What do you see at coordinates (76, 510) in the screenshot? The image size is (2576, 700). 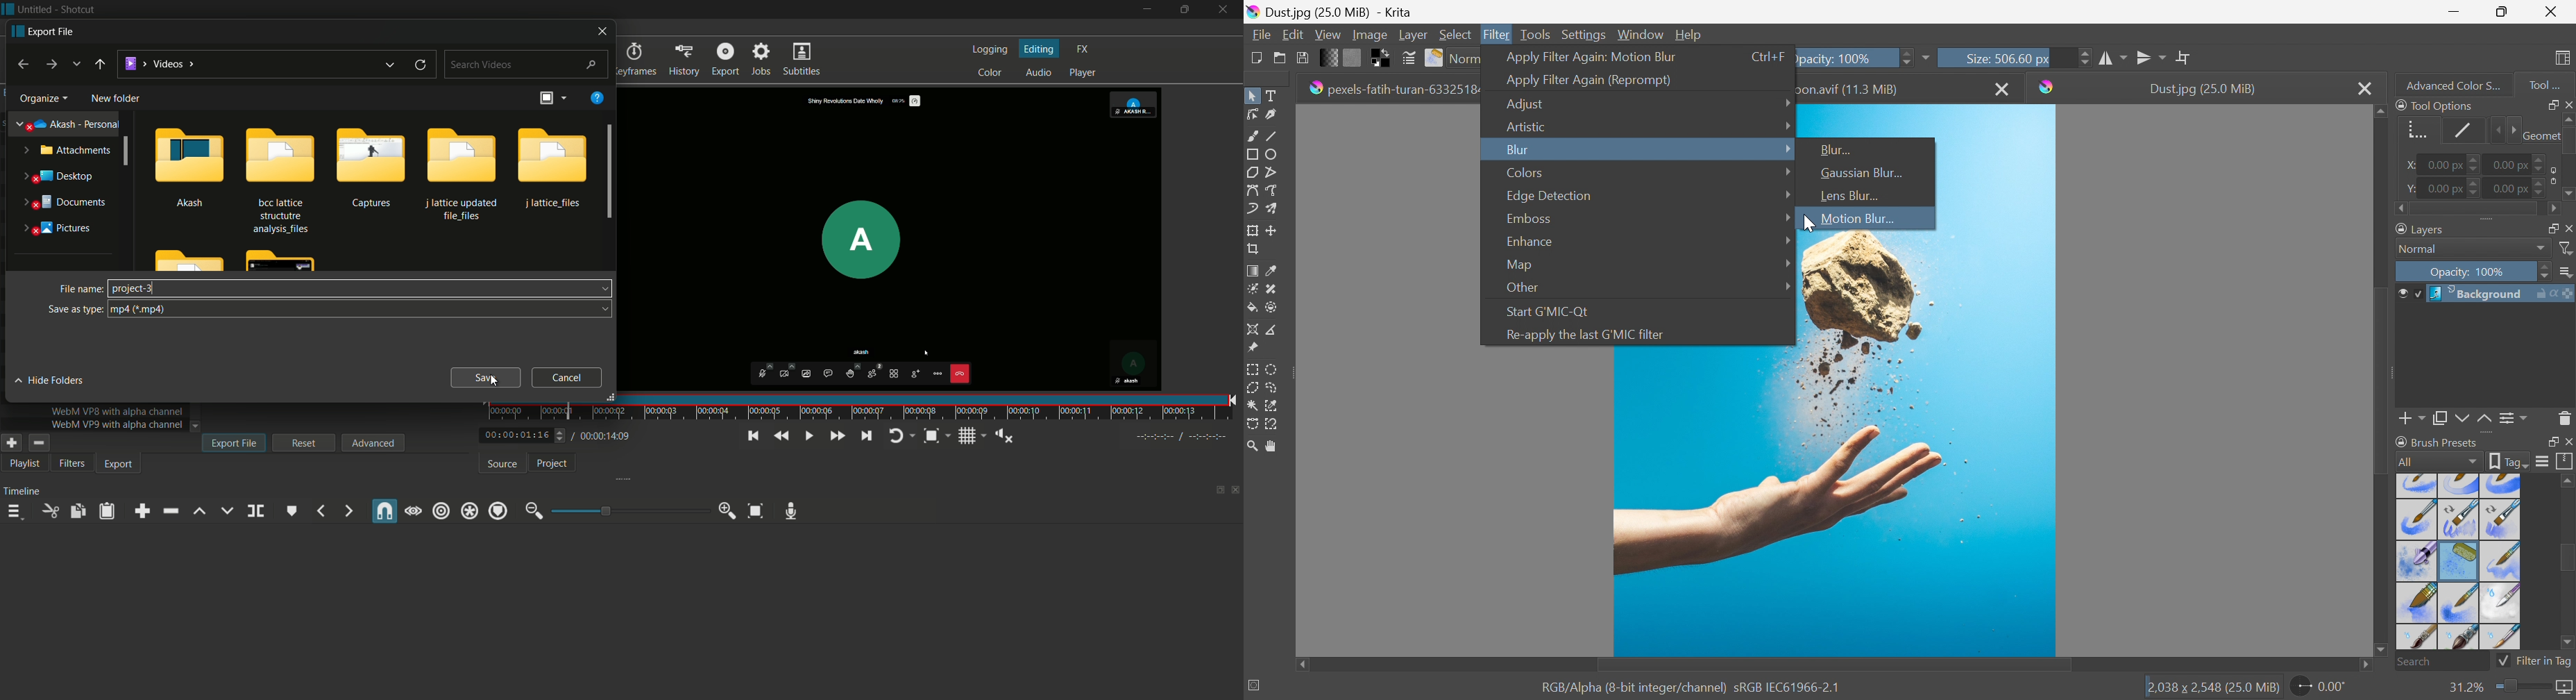 I see `copy checked filters` at bounding box center [76, 510].